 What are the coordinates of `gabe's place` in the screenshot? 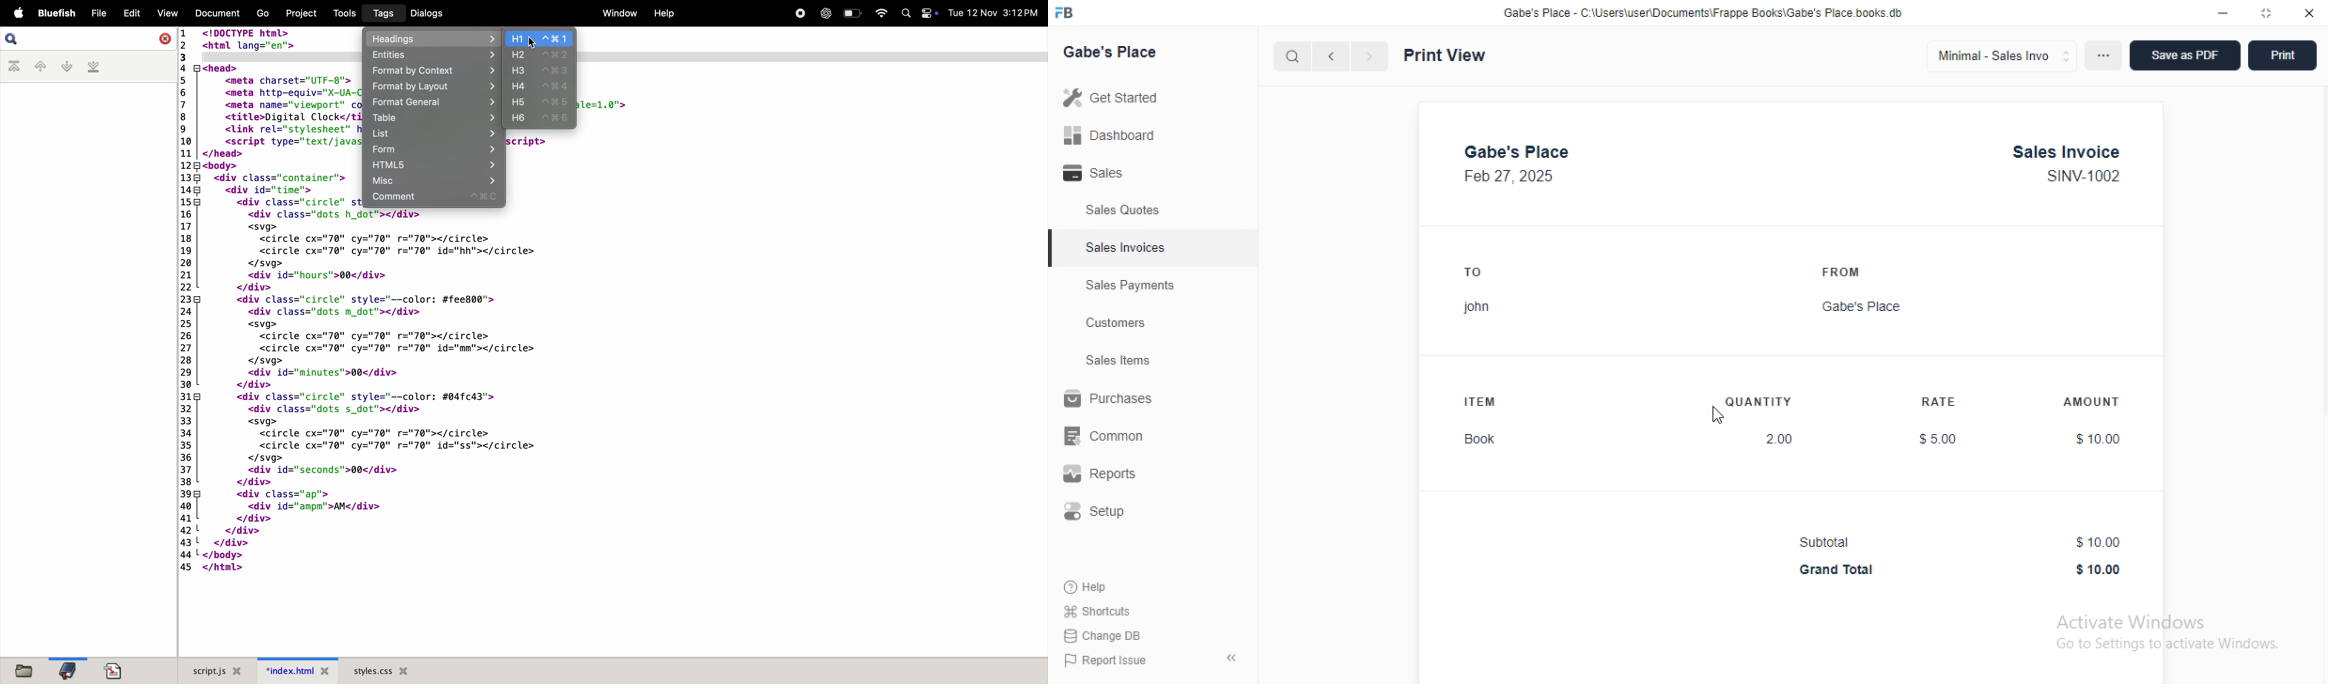 It's located at (1111, 51).